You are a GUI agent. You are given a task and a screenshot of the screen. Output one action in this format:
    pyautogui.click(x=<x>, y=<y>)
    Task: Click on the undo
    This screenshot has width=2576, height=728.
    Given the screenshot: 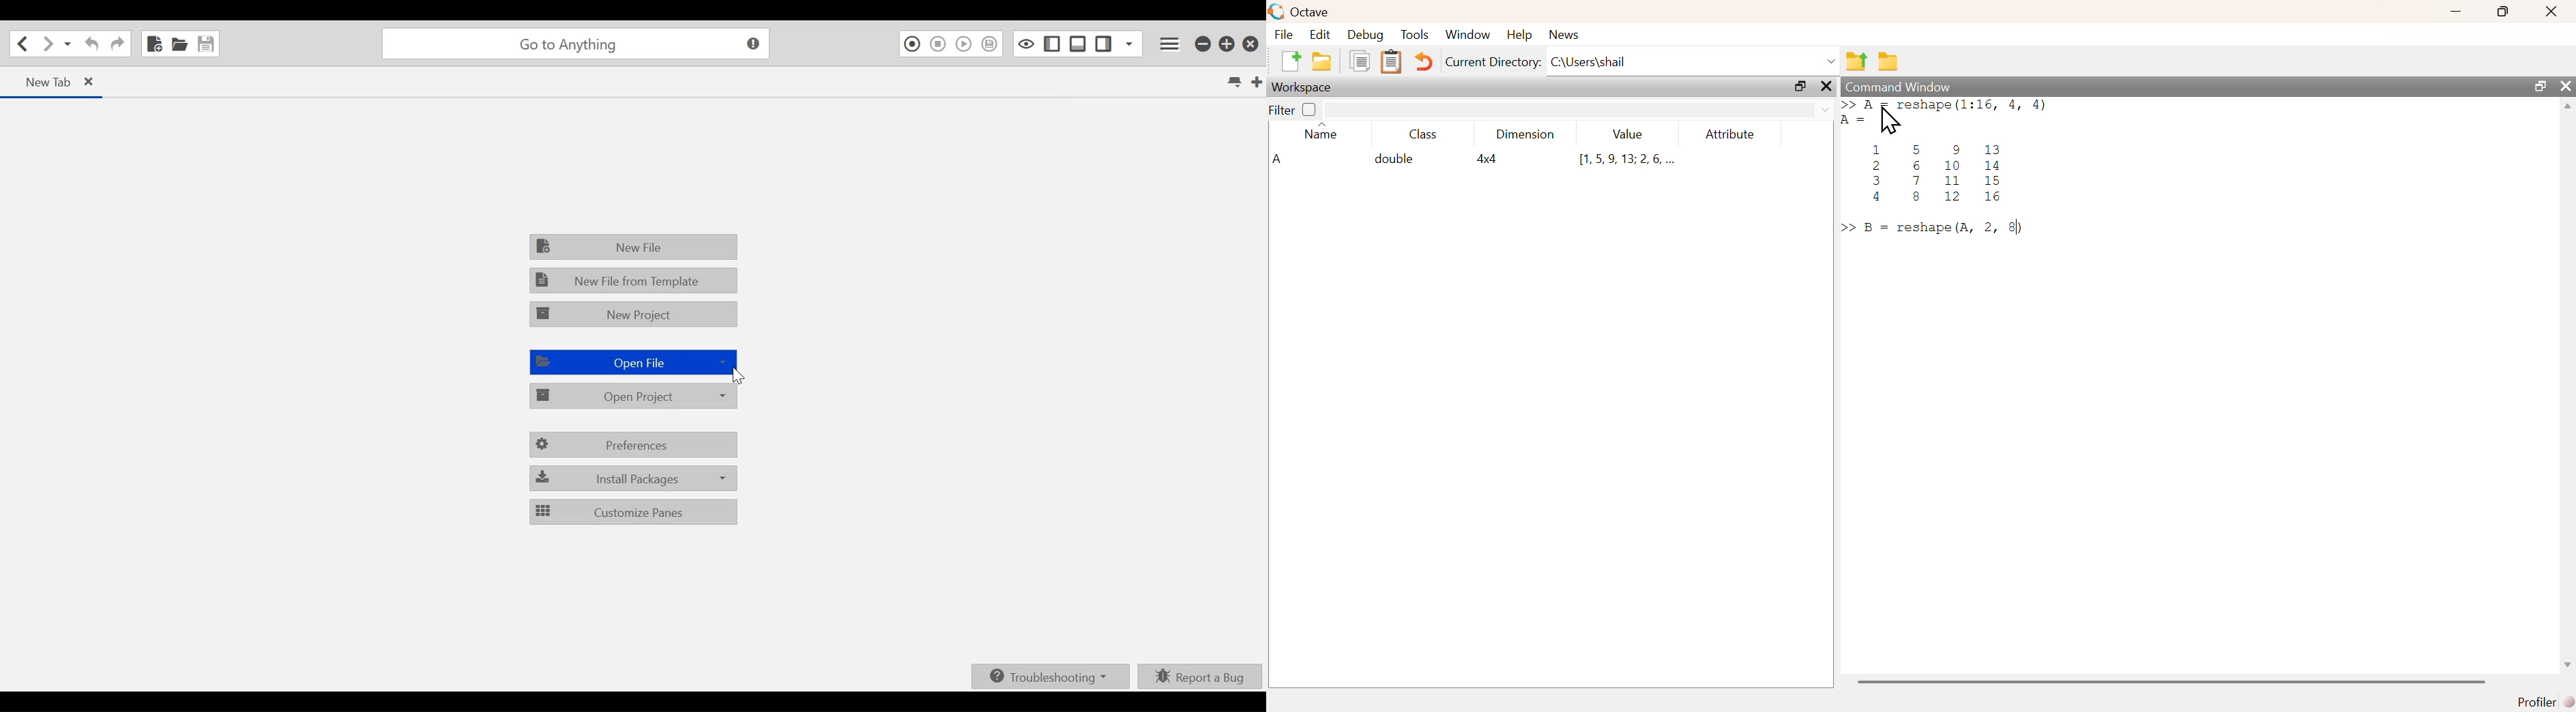 What is the action you would take?
    pyautogui.click(x=1424, y=64)
    